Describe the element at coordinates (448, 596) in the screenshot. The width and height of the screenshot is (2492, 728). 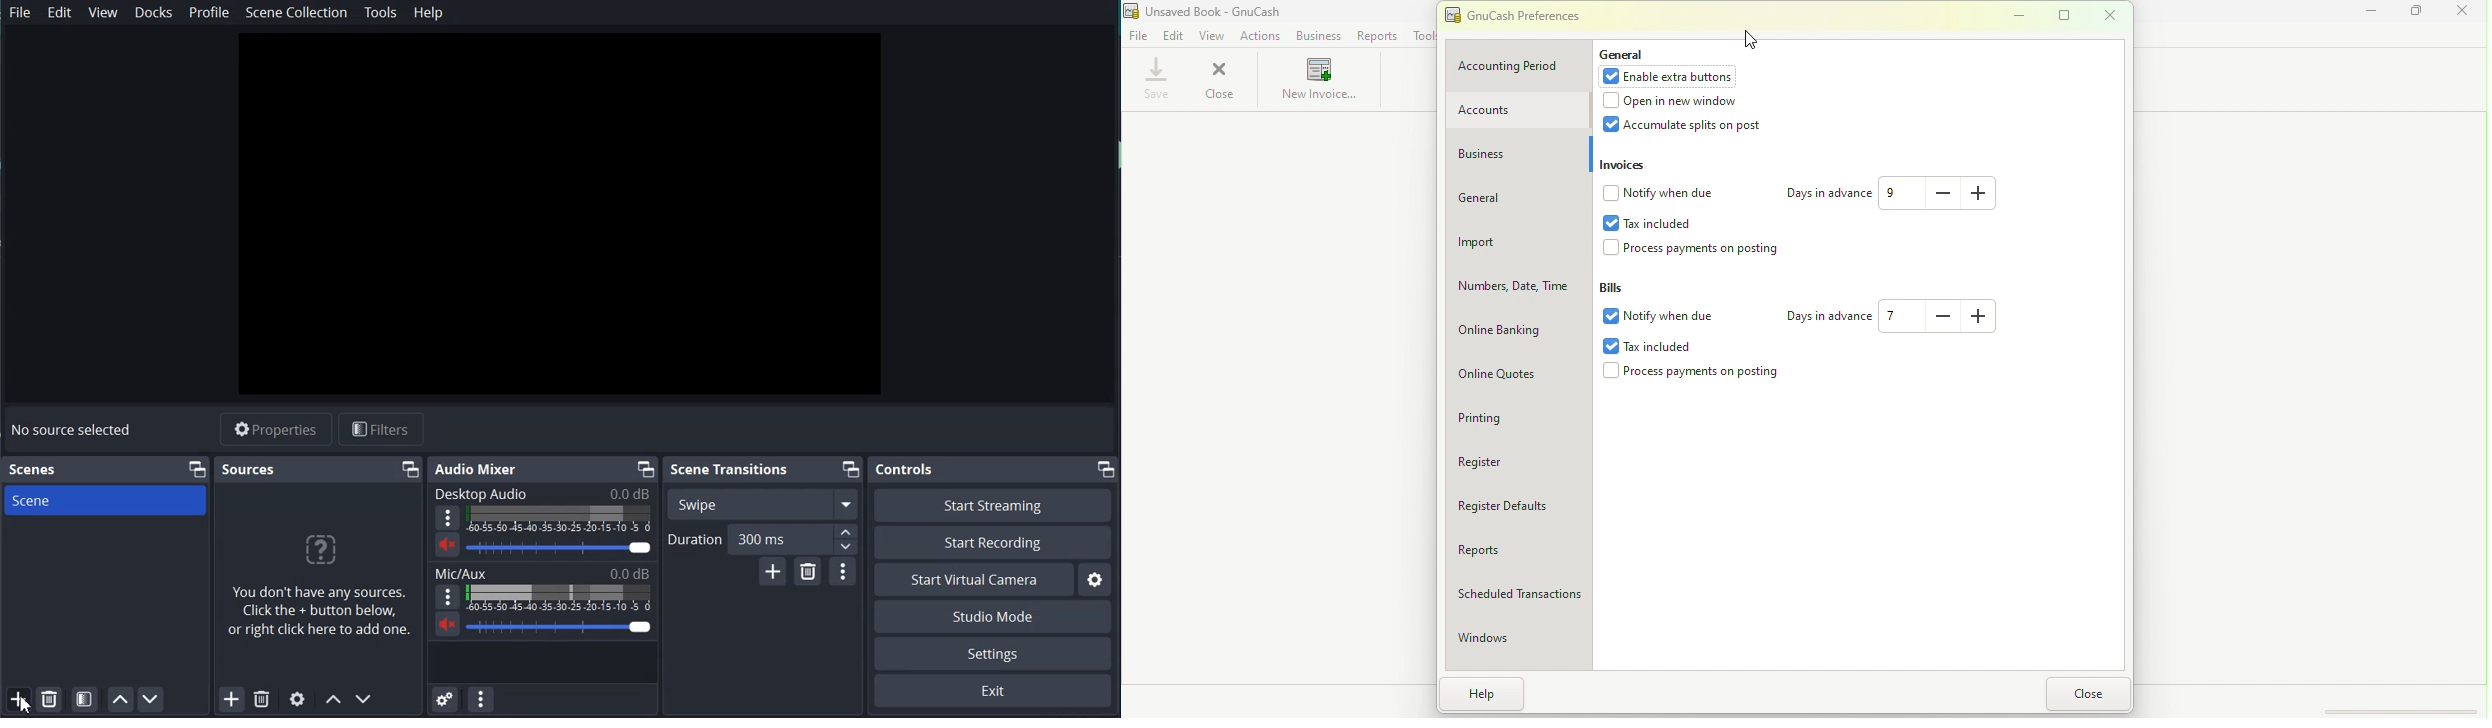
I see `More` at that location.